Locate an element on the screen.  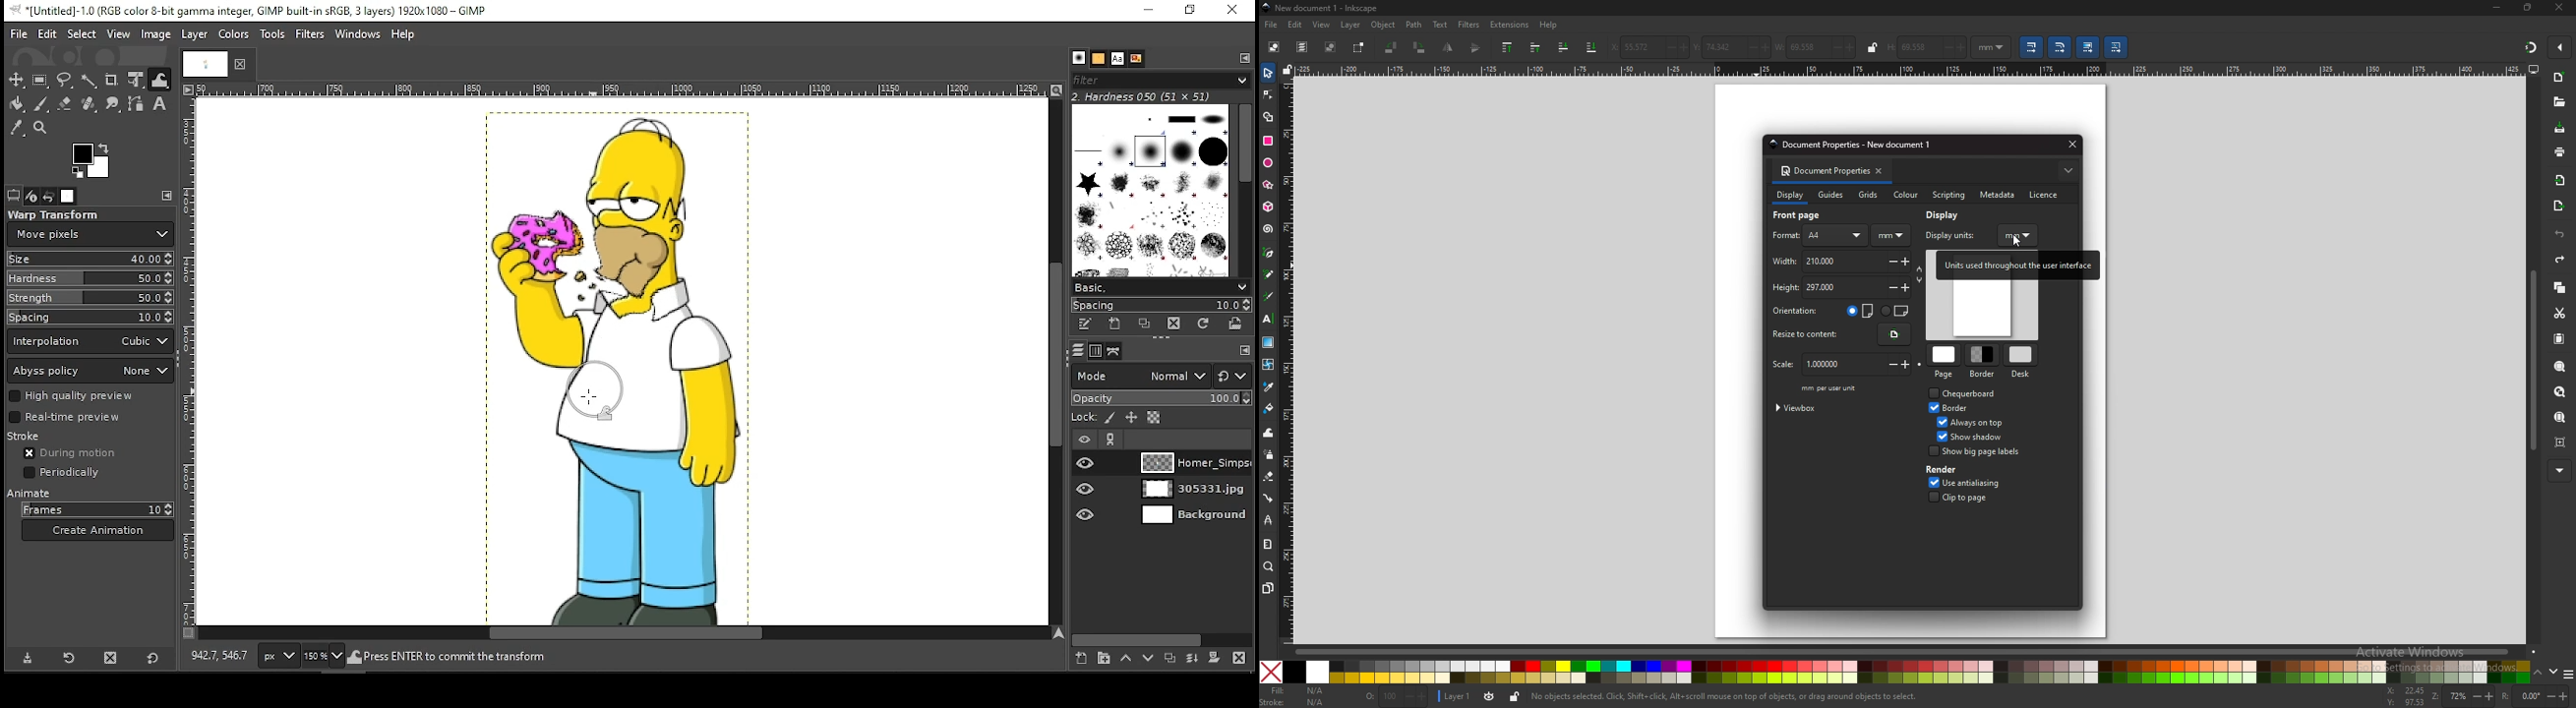
filters is located at coordinates (310, 34).